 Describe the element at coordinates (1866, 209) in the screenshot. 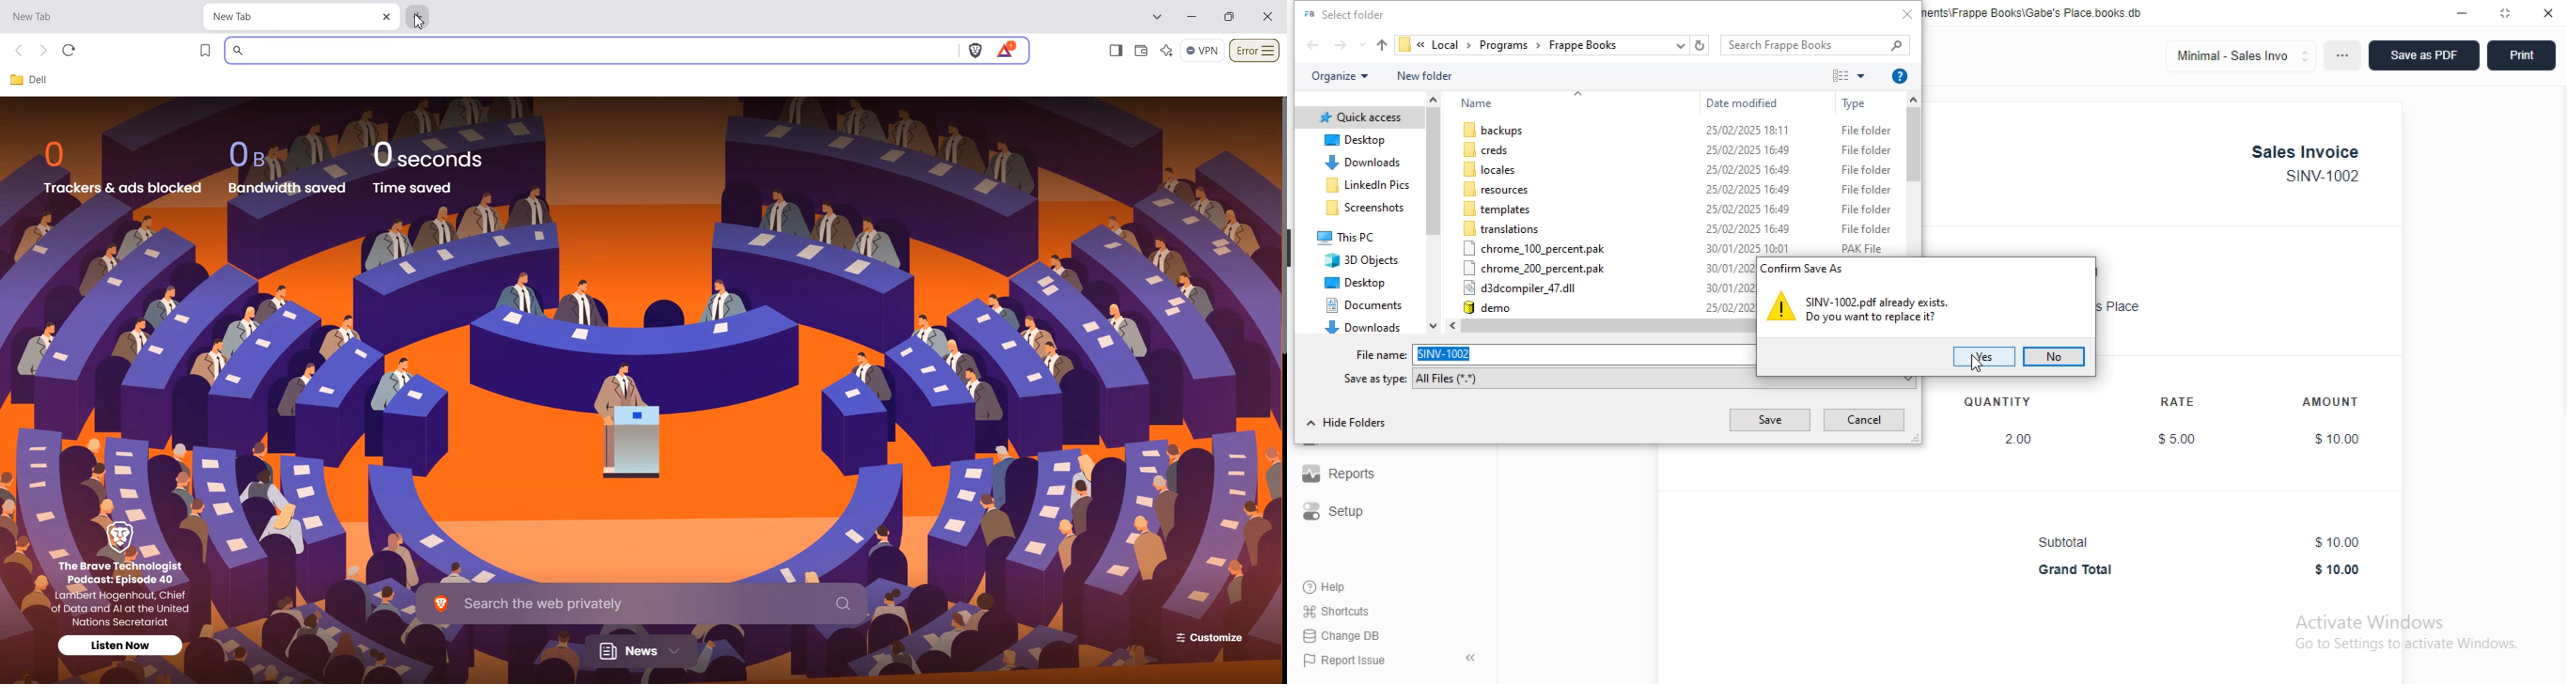

I see `file folder` at that location.